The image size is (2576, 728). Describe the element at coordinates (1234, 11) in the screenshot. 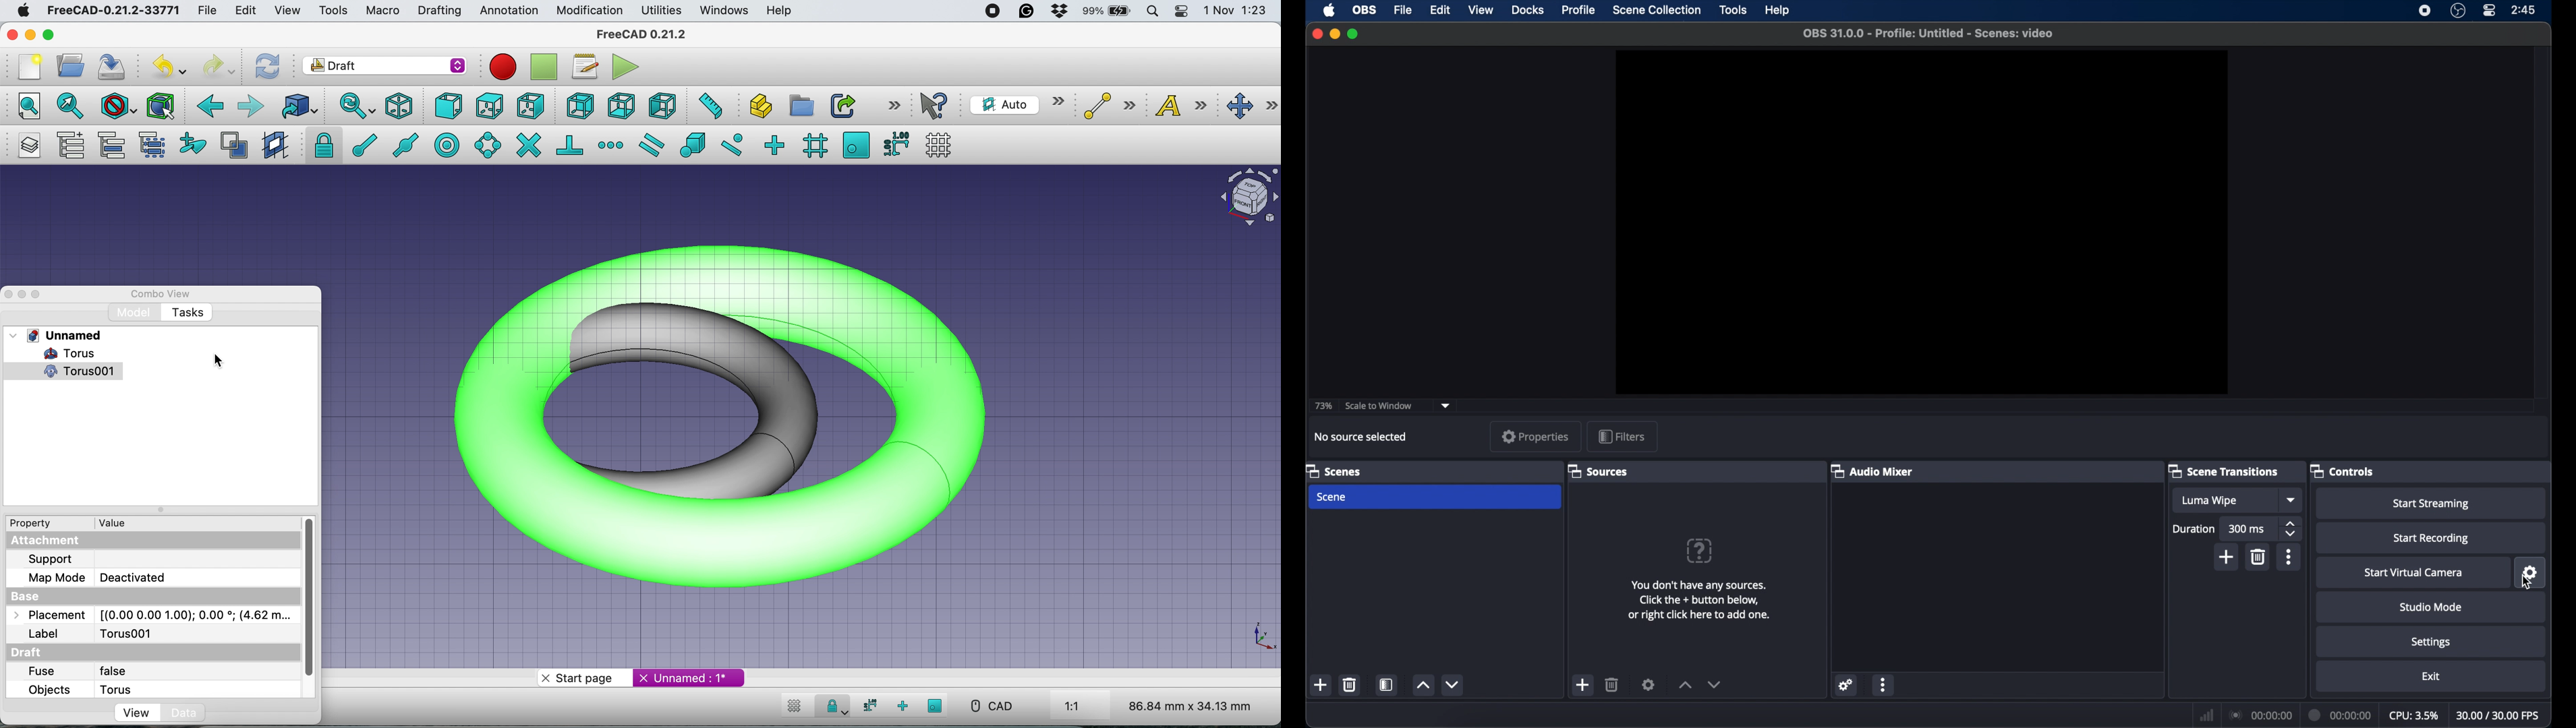

I see `1 Nov 1:23` at that location.